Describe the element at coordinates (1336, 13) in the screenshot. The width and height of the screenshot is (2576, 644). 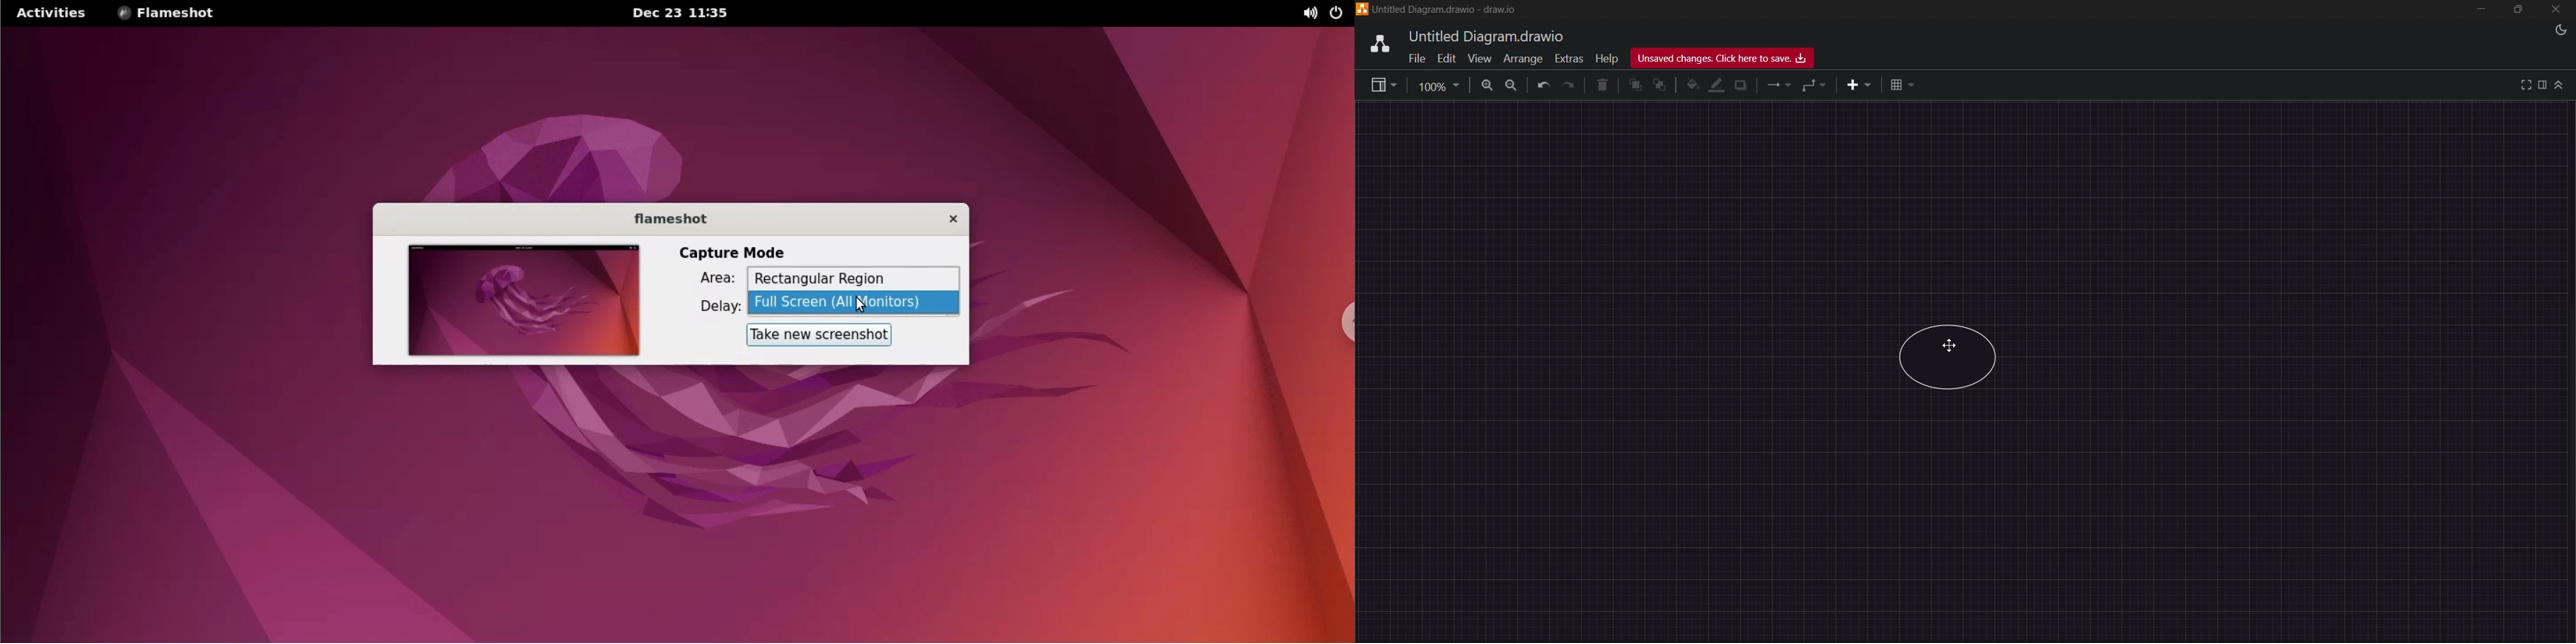
I see `power options` at that location.